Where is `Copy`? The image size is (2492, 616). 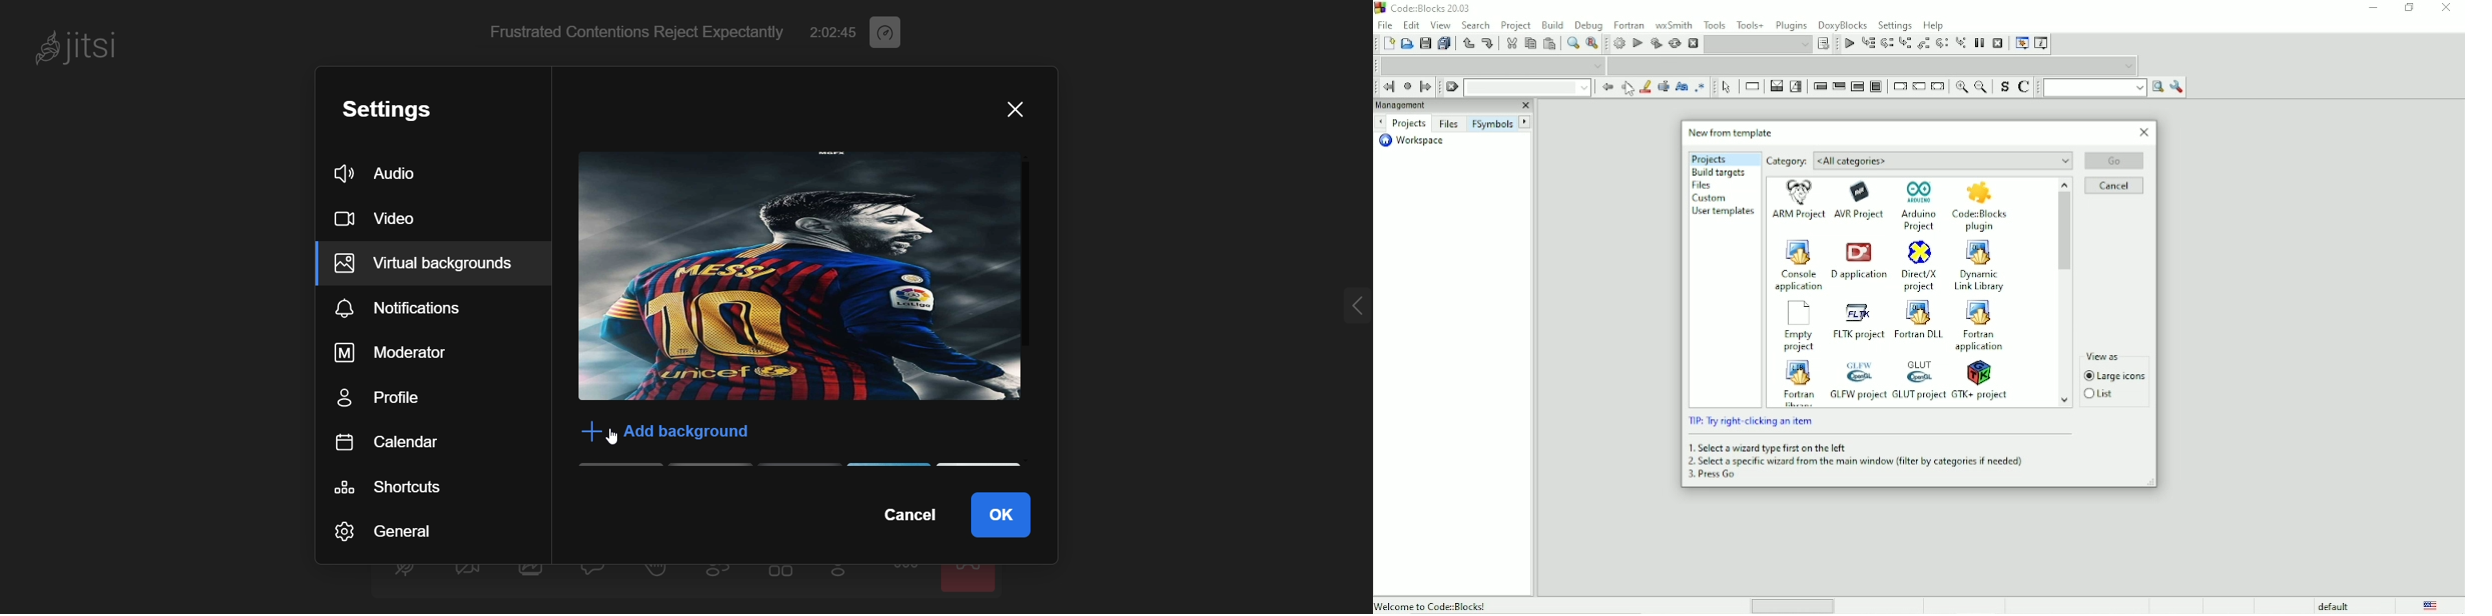 Copy is located at coordinates (1529, 44).